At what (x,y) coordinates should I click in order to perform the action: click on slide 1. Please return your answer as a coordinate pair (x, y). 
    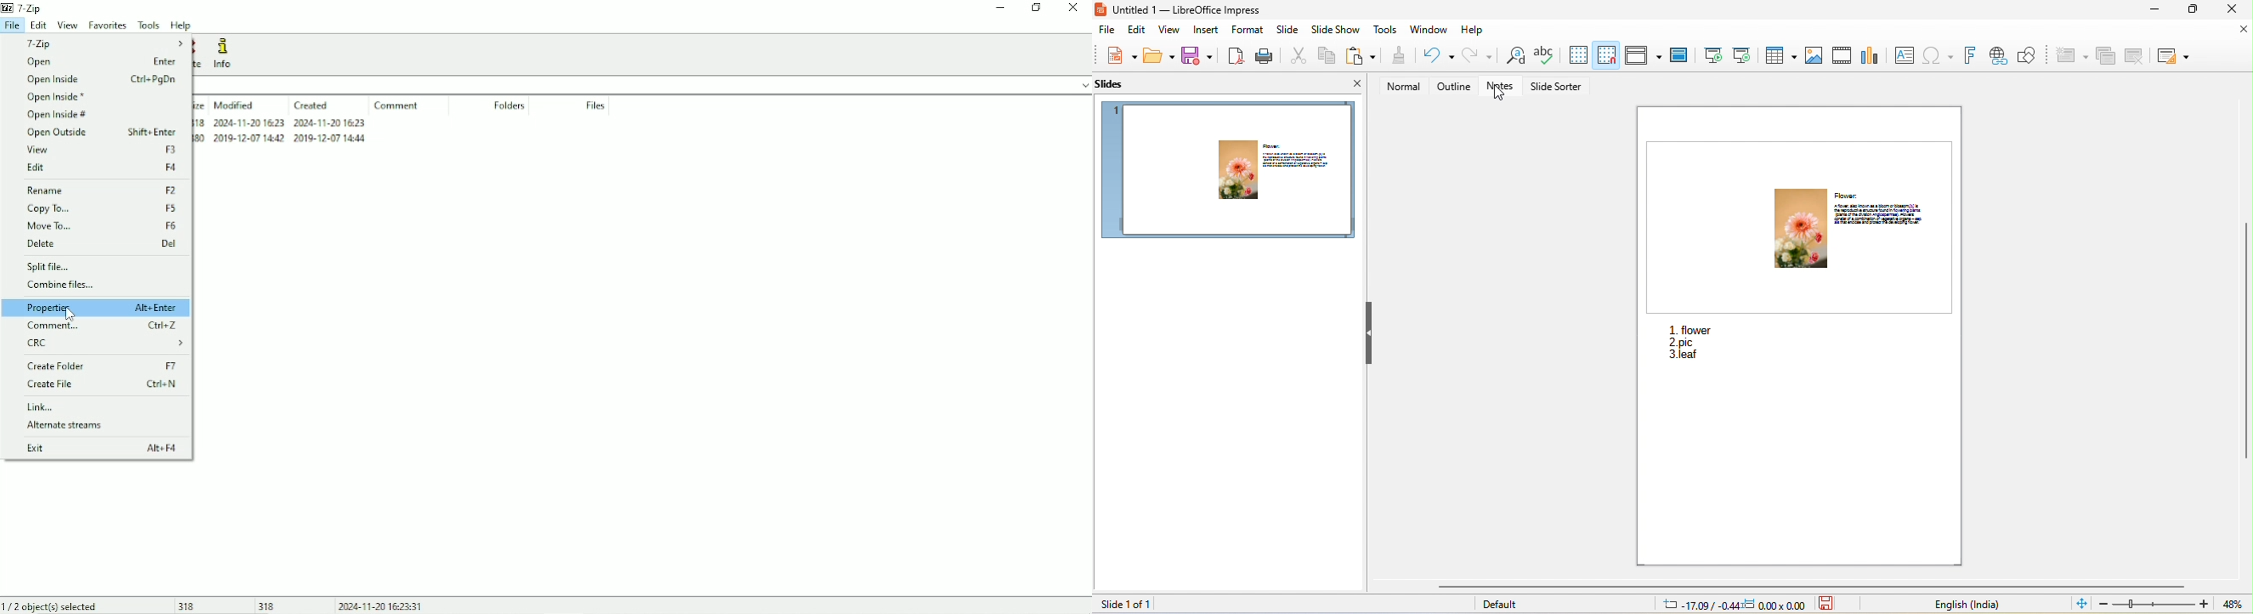
    Looking at the image, I should click on (1231, 169).